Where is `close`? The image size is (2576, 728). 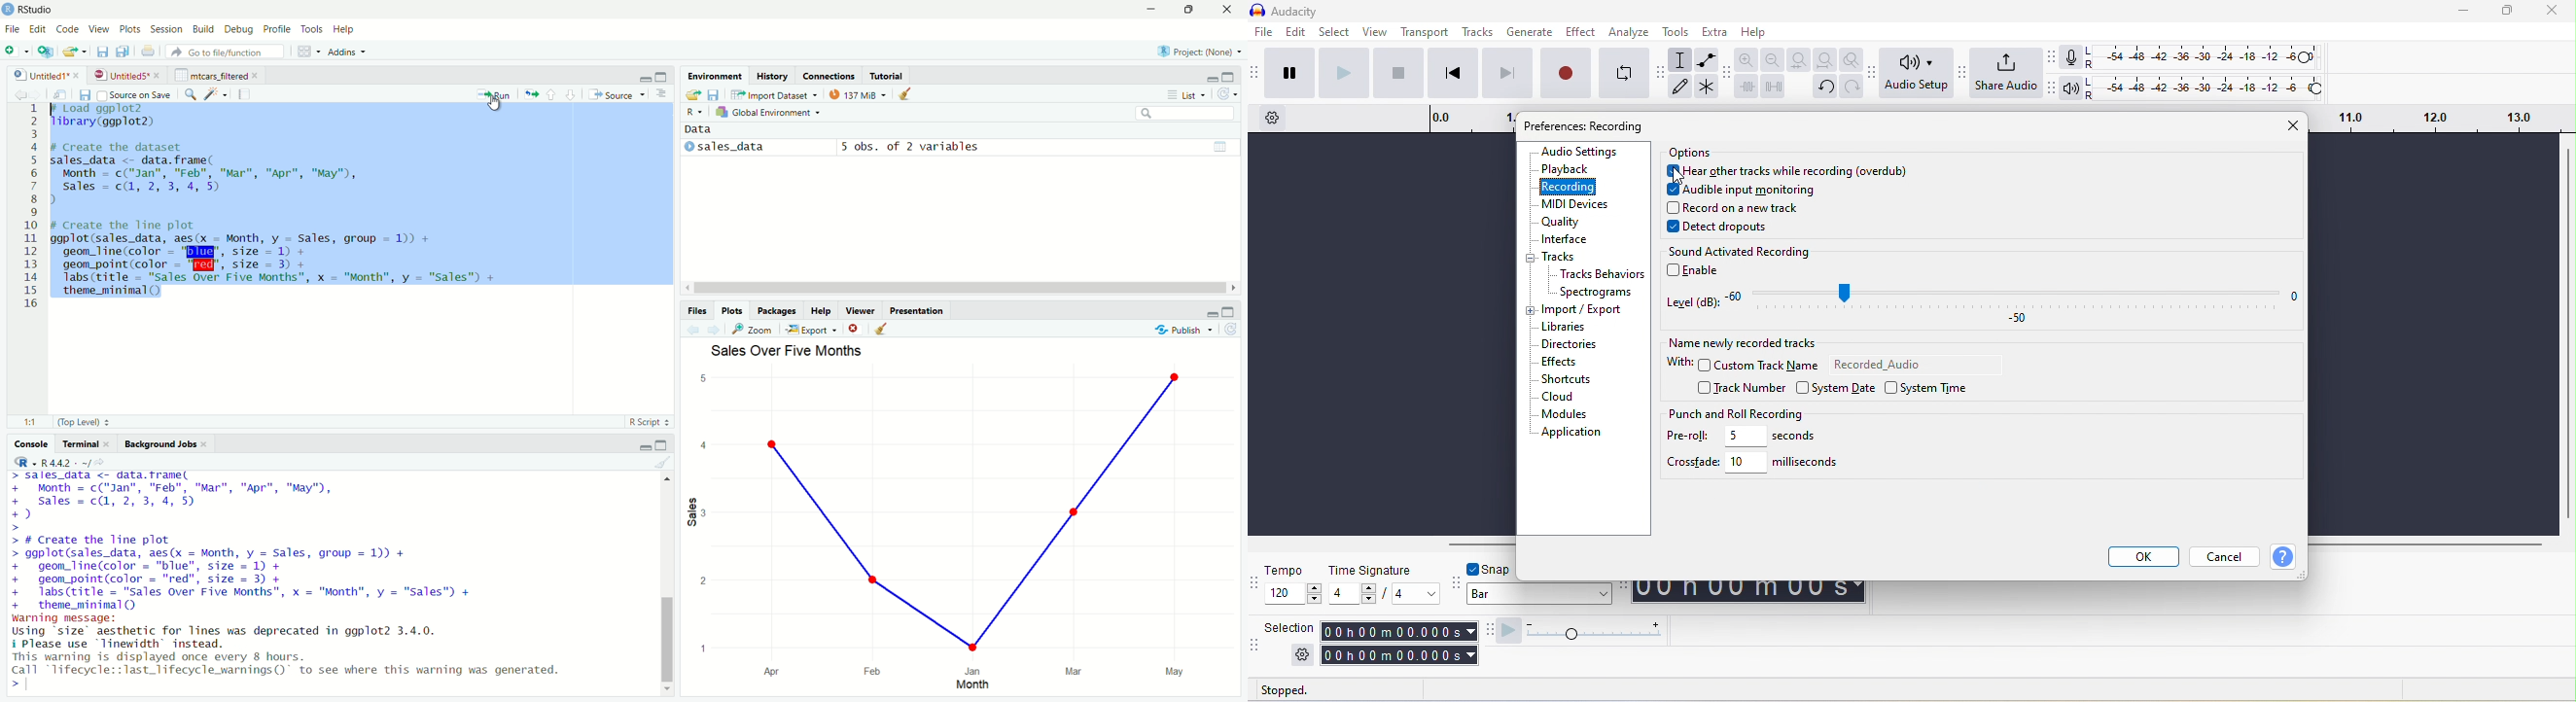 close is located at coordinates (111, 444).